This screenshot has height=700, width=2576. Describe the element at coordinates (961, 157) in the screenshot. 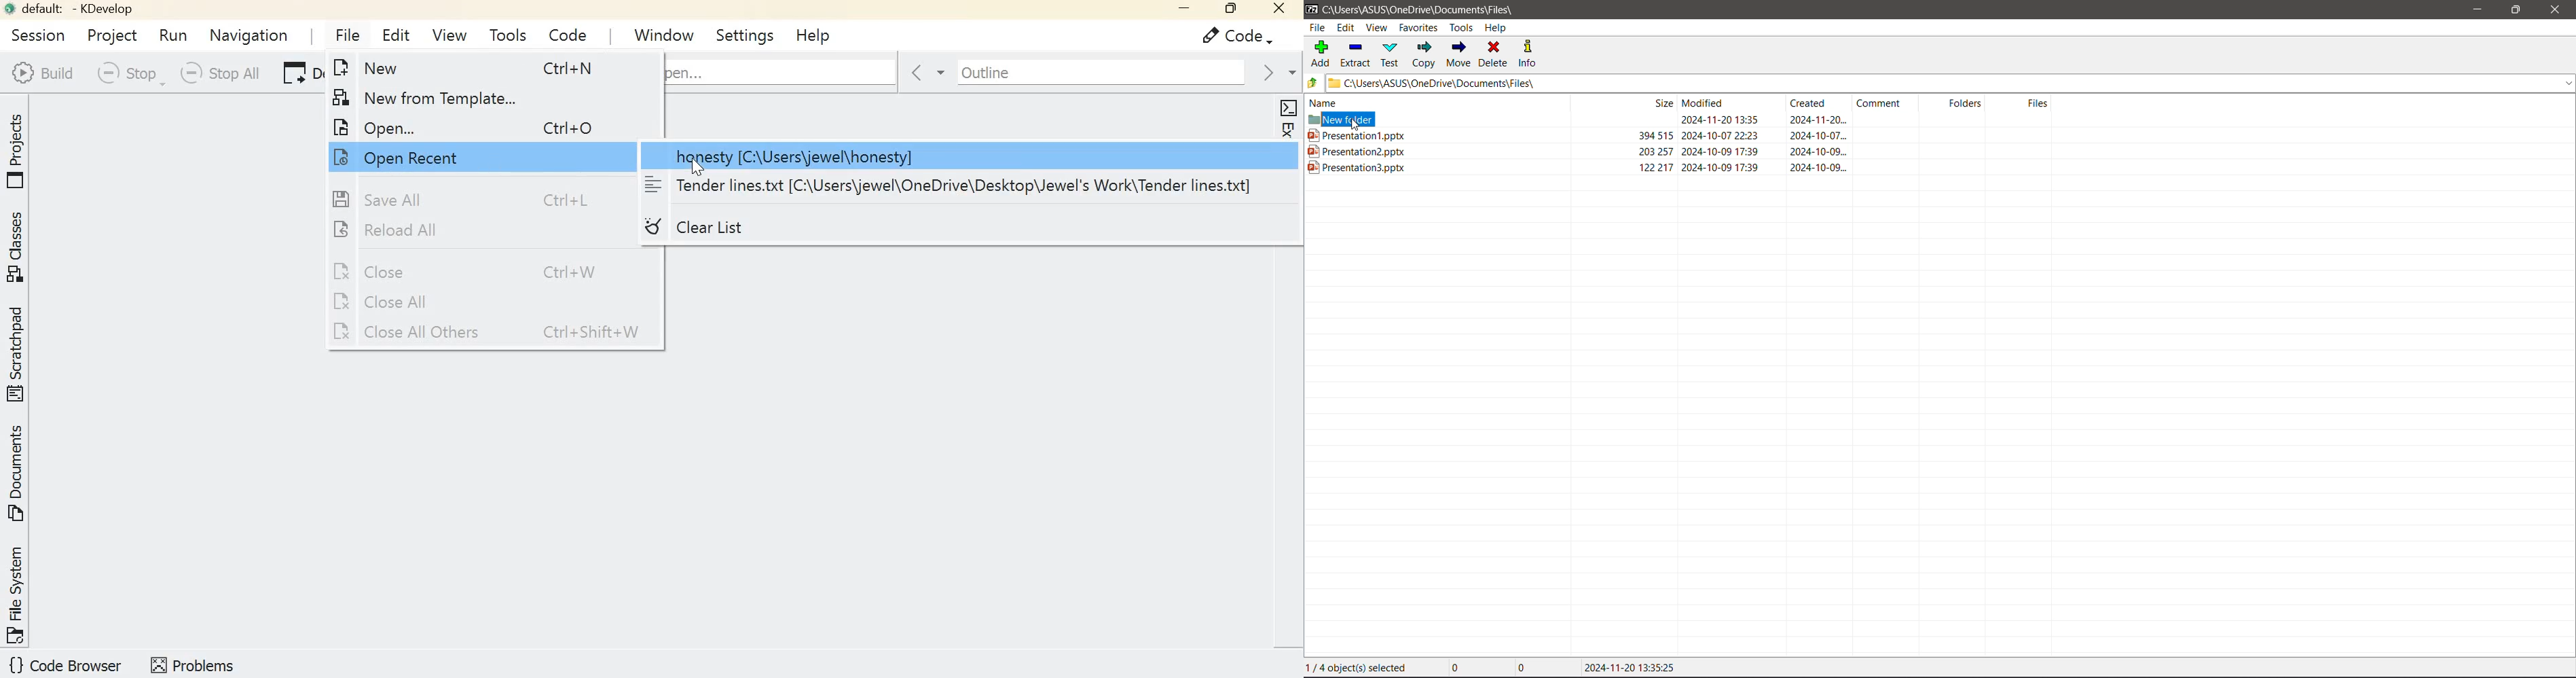

I see `honesty [C:\Users\jewel\honesty]` at that location.